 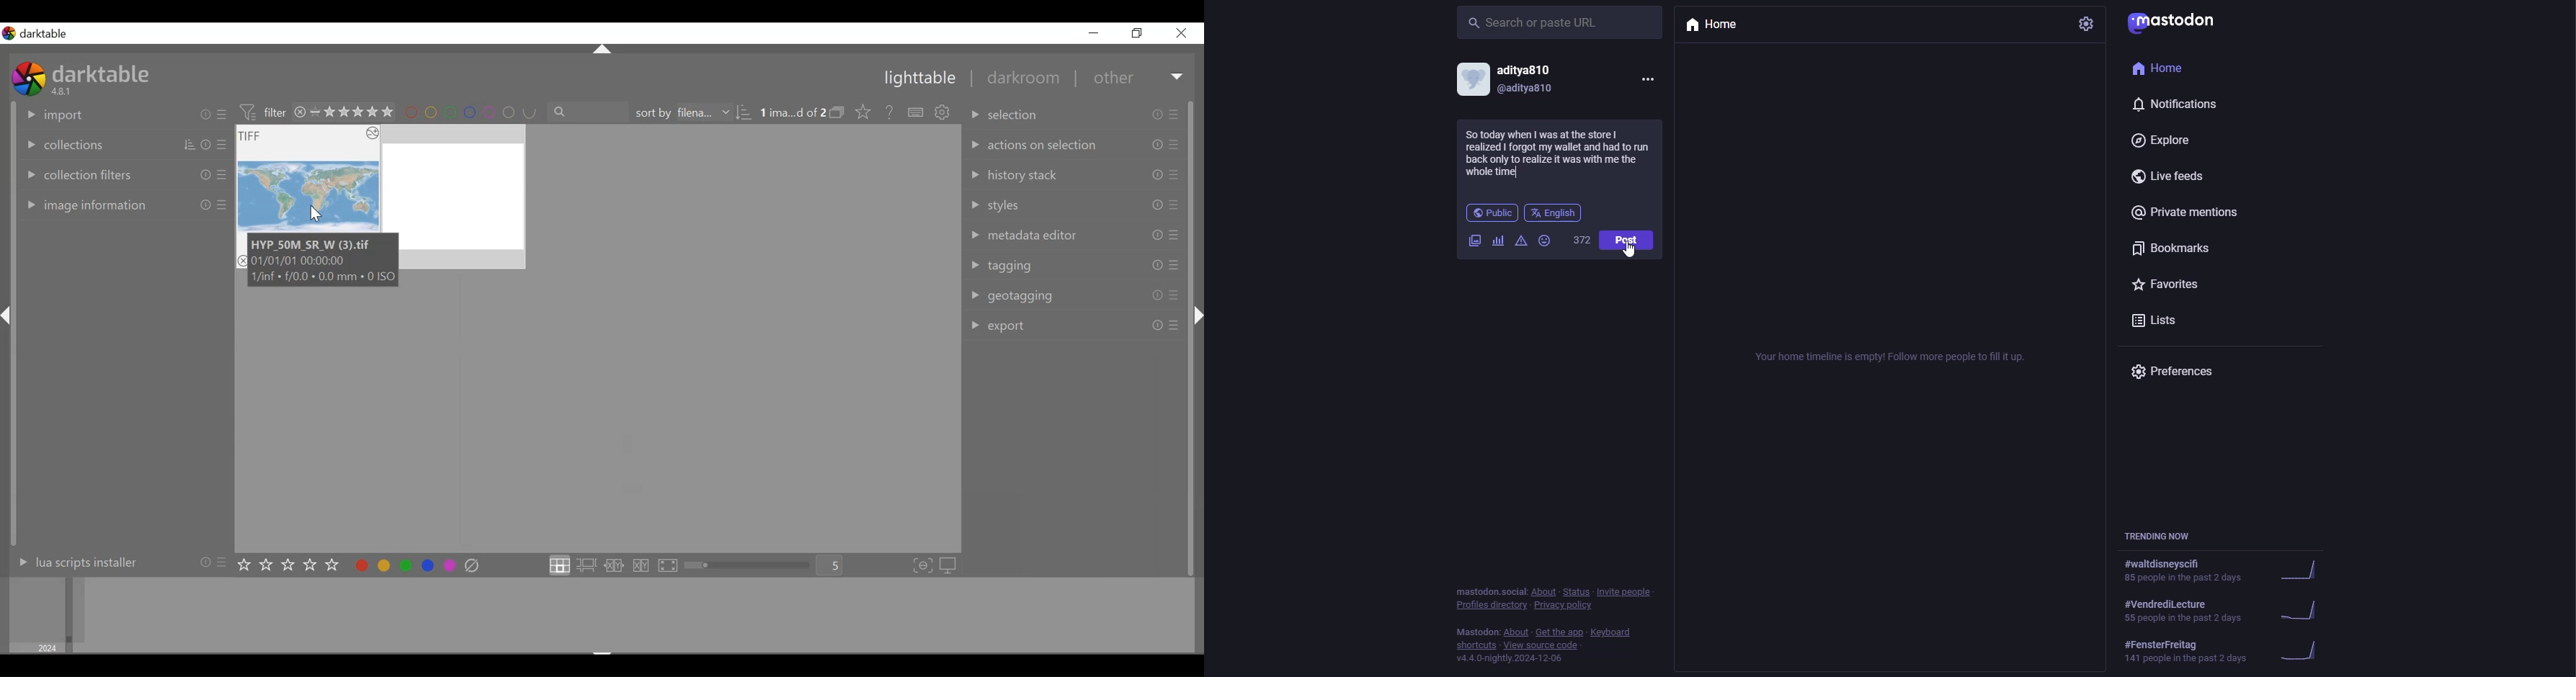 What do you see at coordinates (1897, 354) in the screenshot?
I see `empty` at bounding box center [1897, 354].